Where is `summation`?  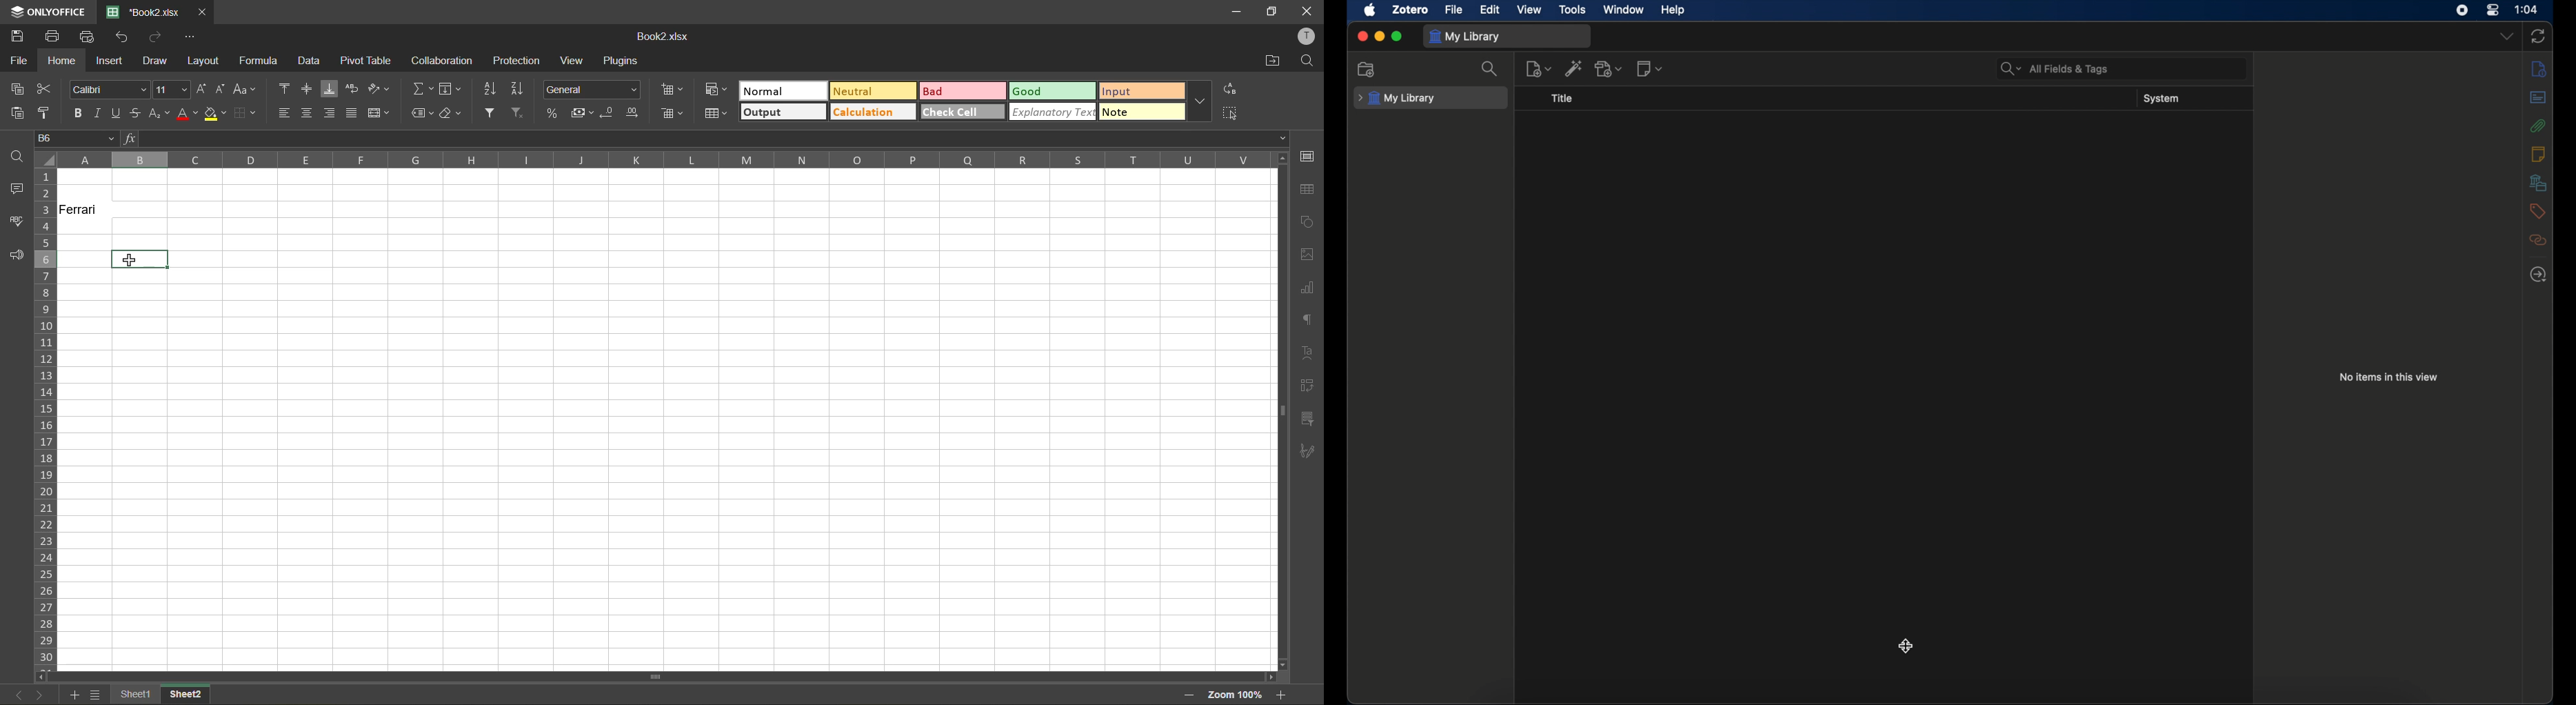 summation is located at coordinates (423, 90).